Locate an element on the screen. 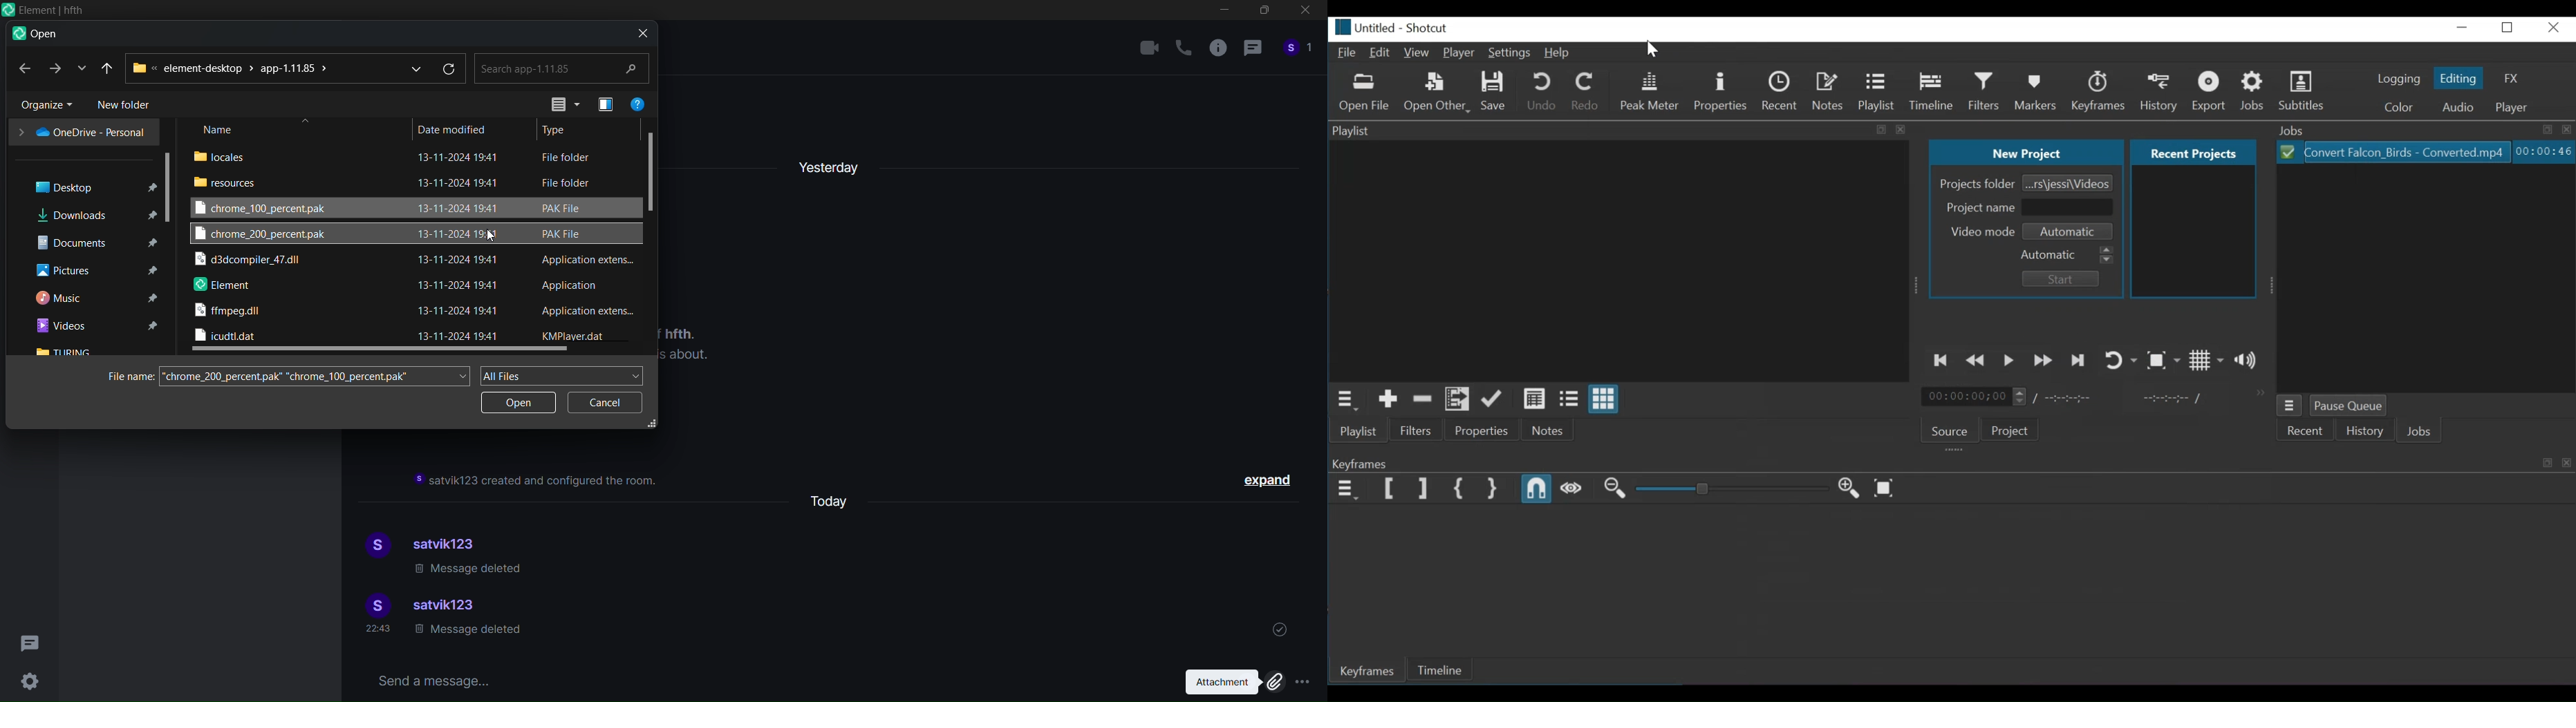 The image size is (2576, 728). Pointer is located at coordinates (1651, 51).